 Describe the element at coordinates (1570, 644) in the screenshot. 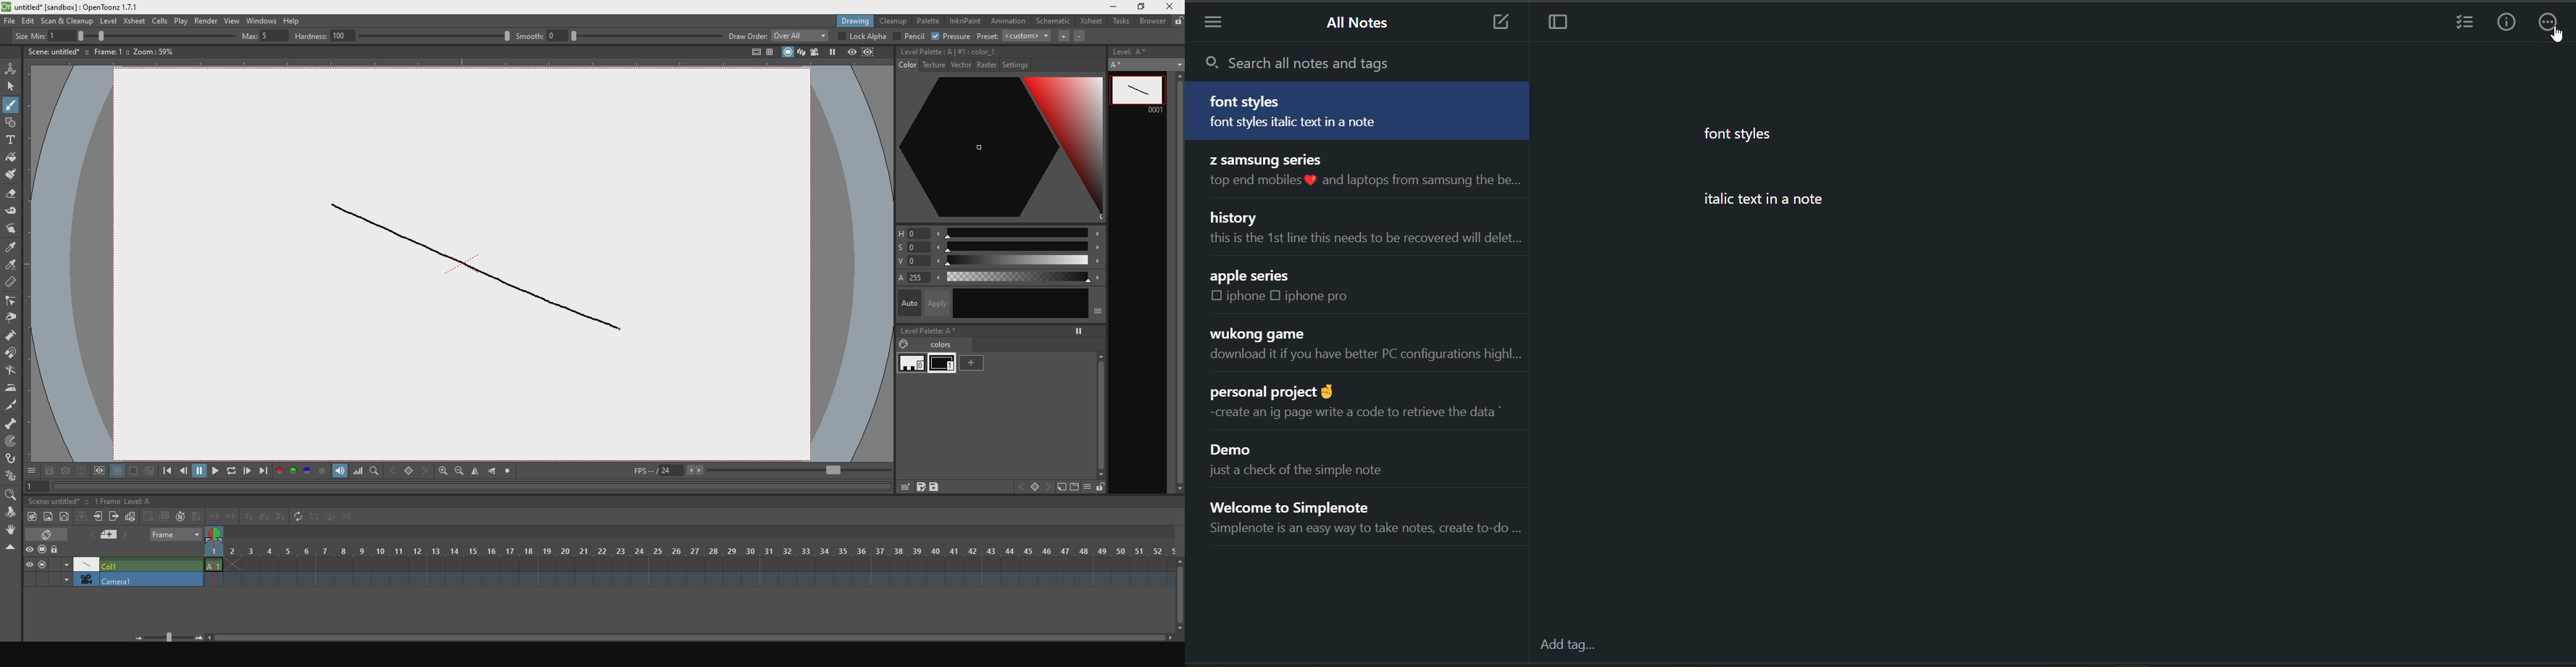

I see `add tag` at that location.